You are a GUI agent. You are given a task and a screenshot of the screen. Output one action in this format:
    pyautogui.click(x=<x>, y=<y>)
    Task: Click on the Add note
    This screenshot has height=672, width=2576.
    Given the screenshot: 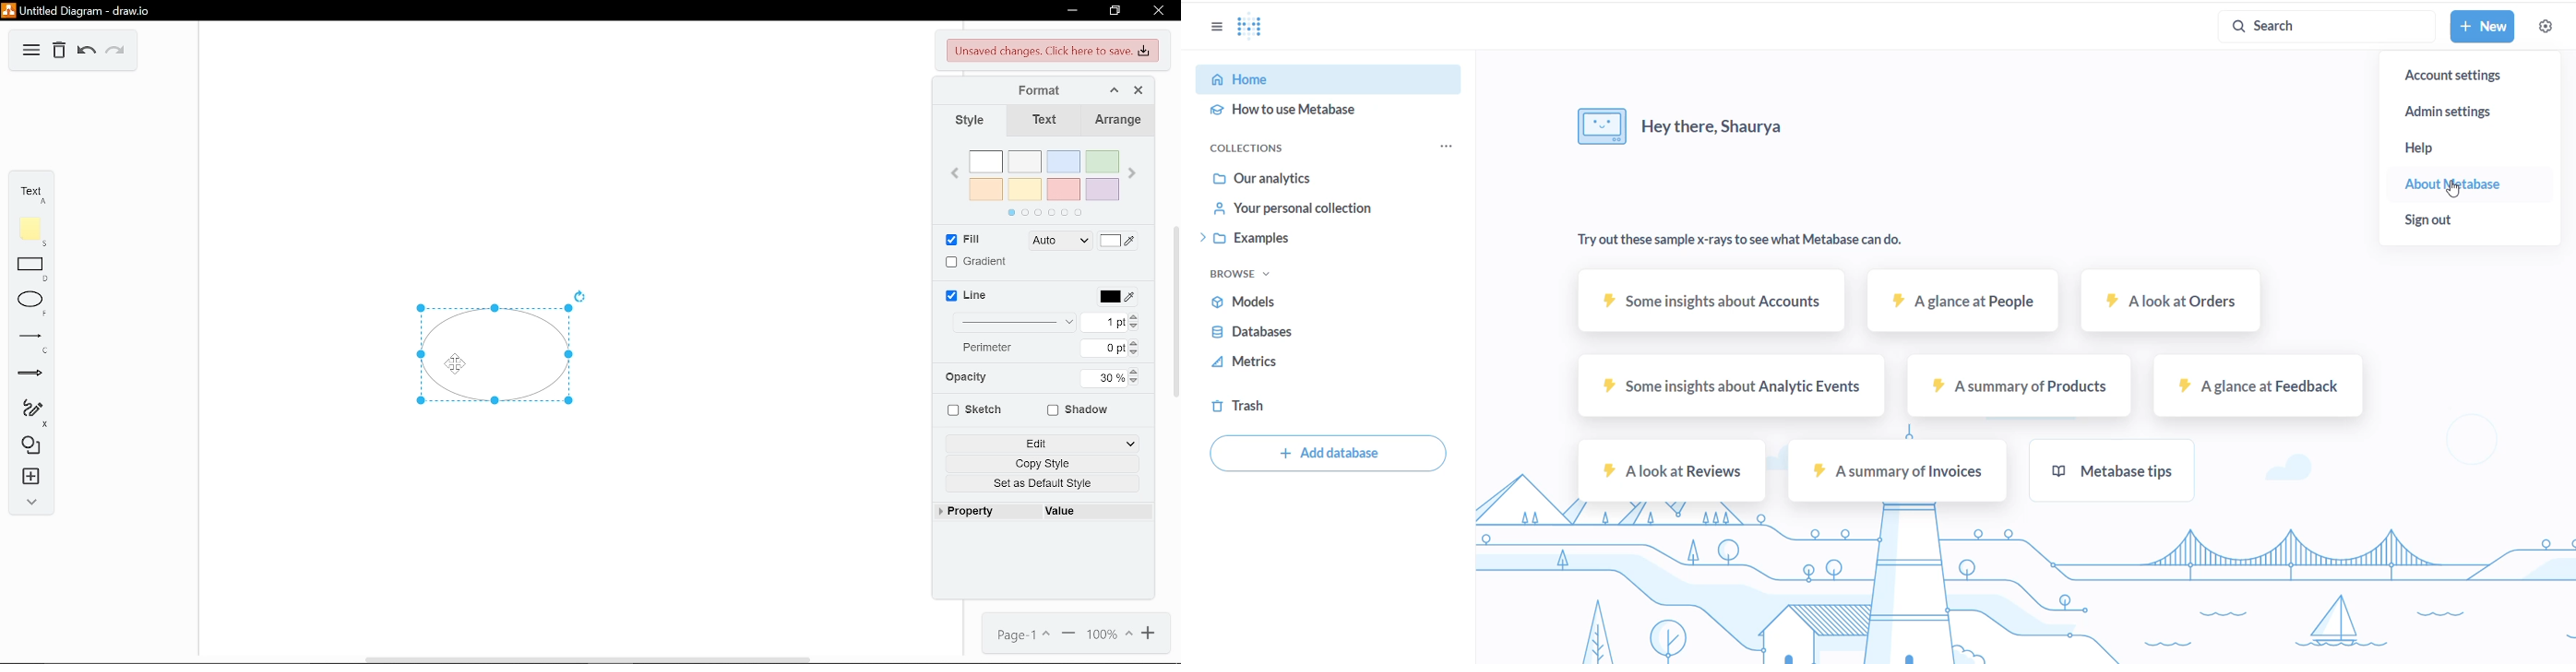 What is the action you would take?
    pyautogui.click(x=31, y=228)
    